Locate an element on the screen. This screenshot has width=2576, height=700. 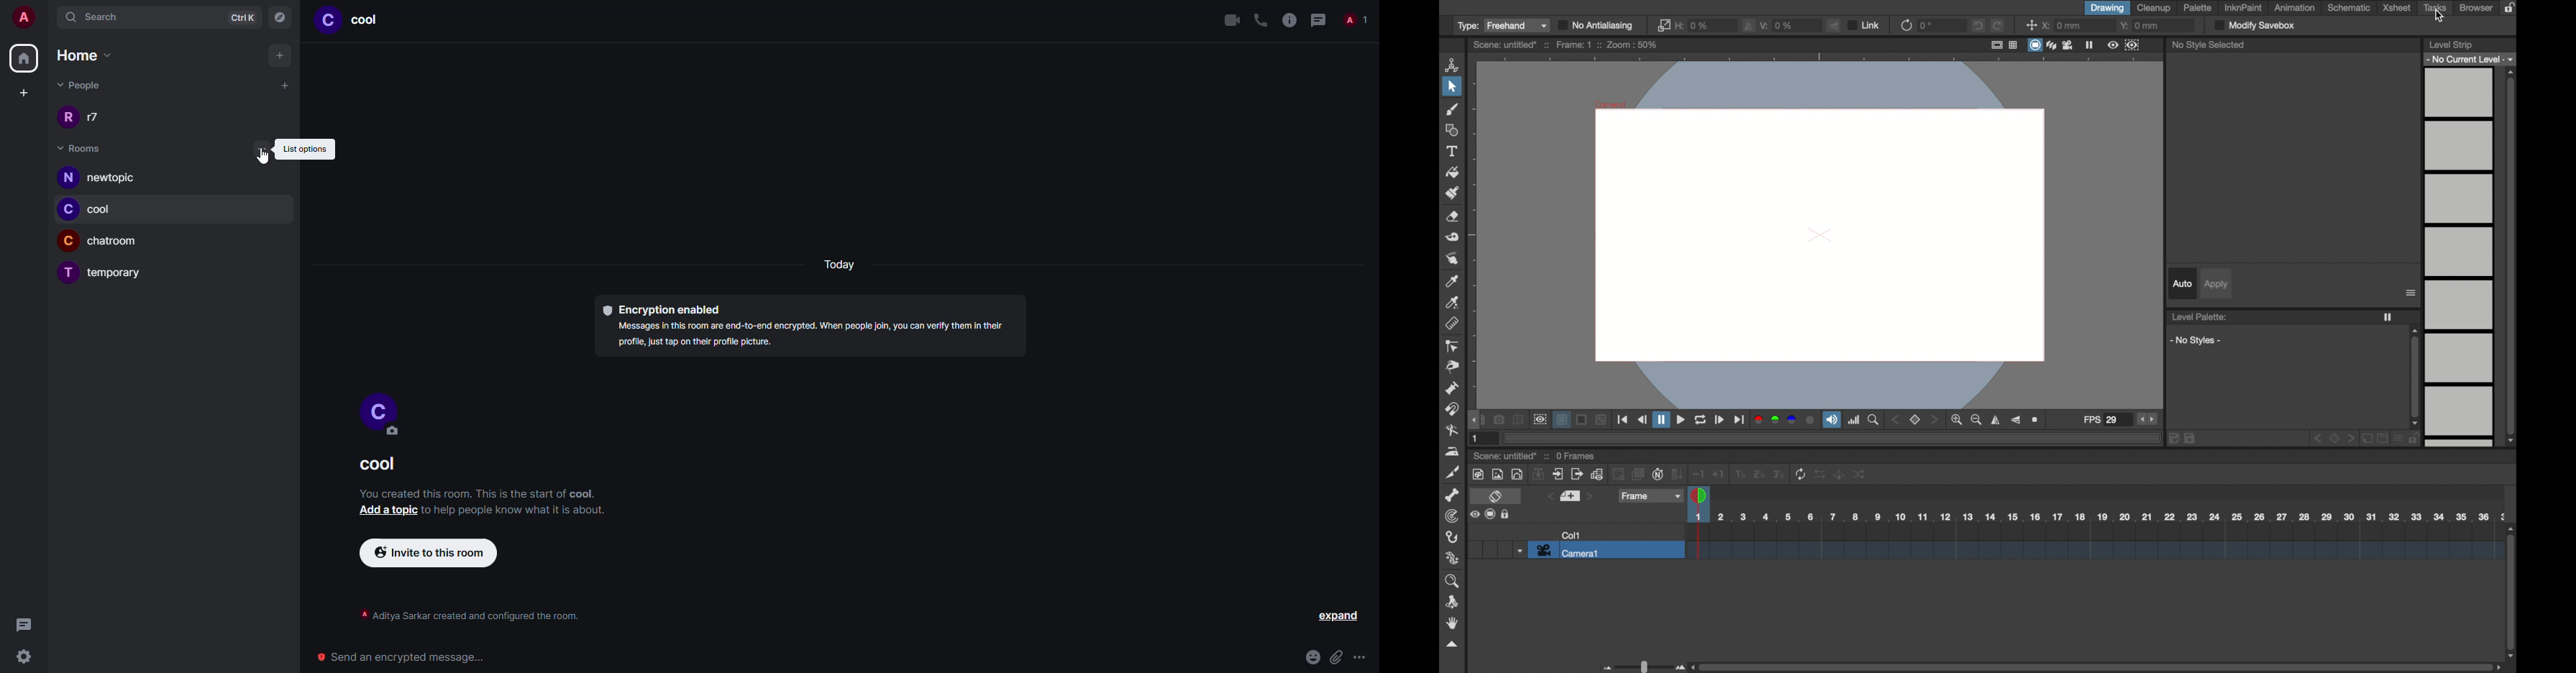
no style selected is located at coordinates (2210, 47).